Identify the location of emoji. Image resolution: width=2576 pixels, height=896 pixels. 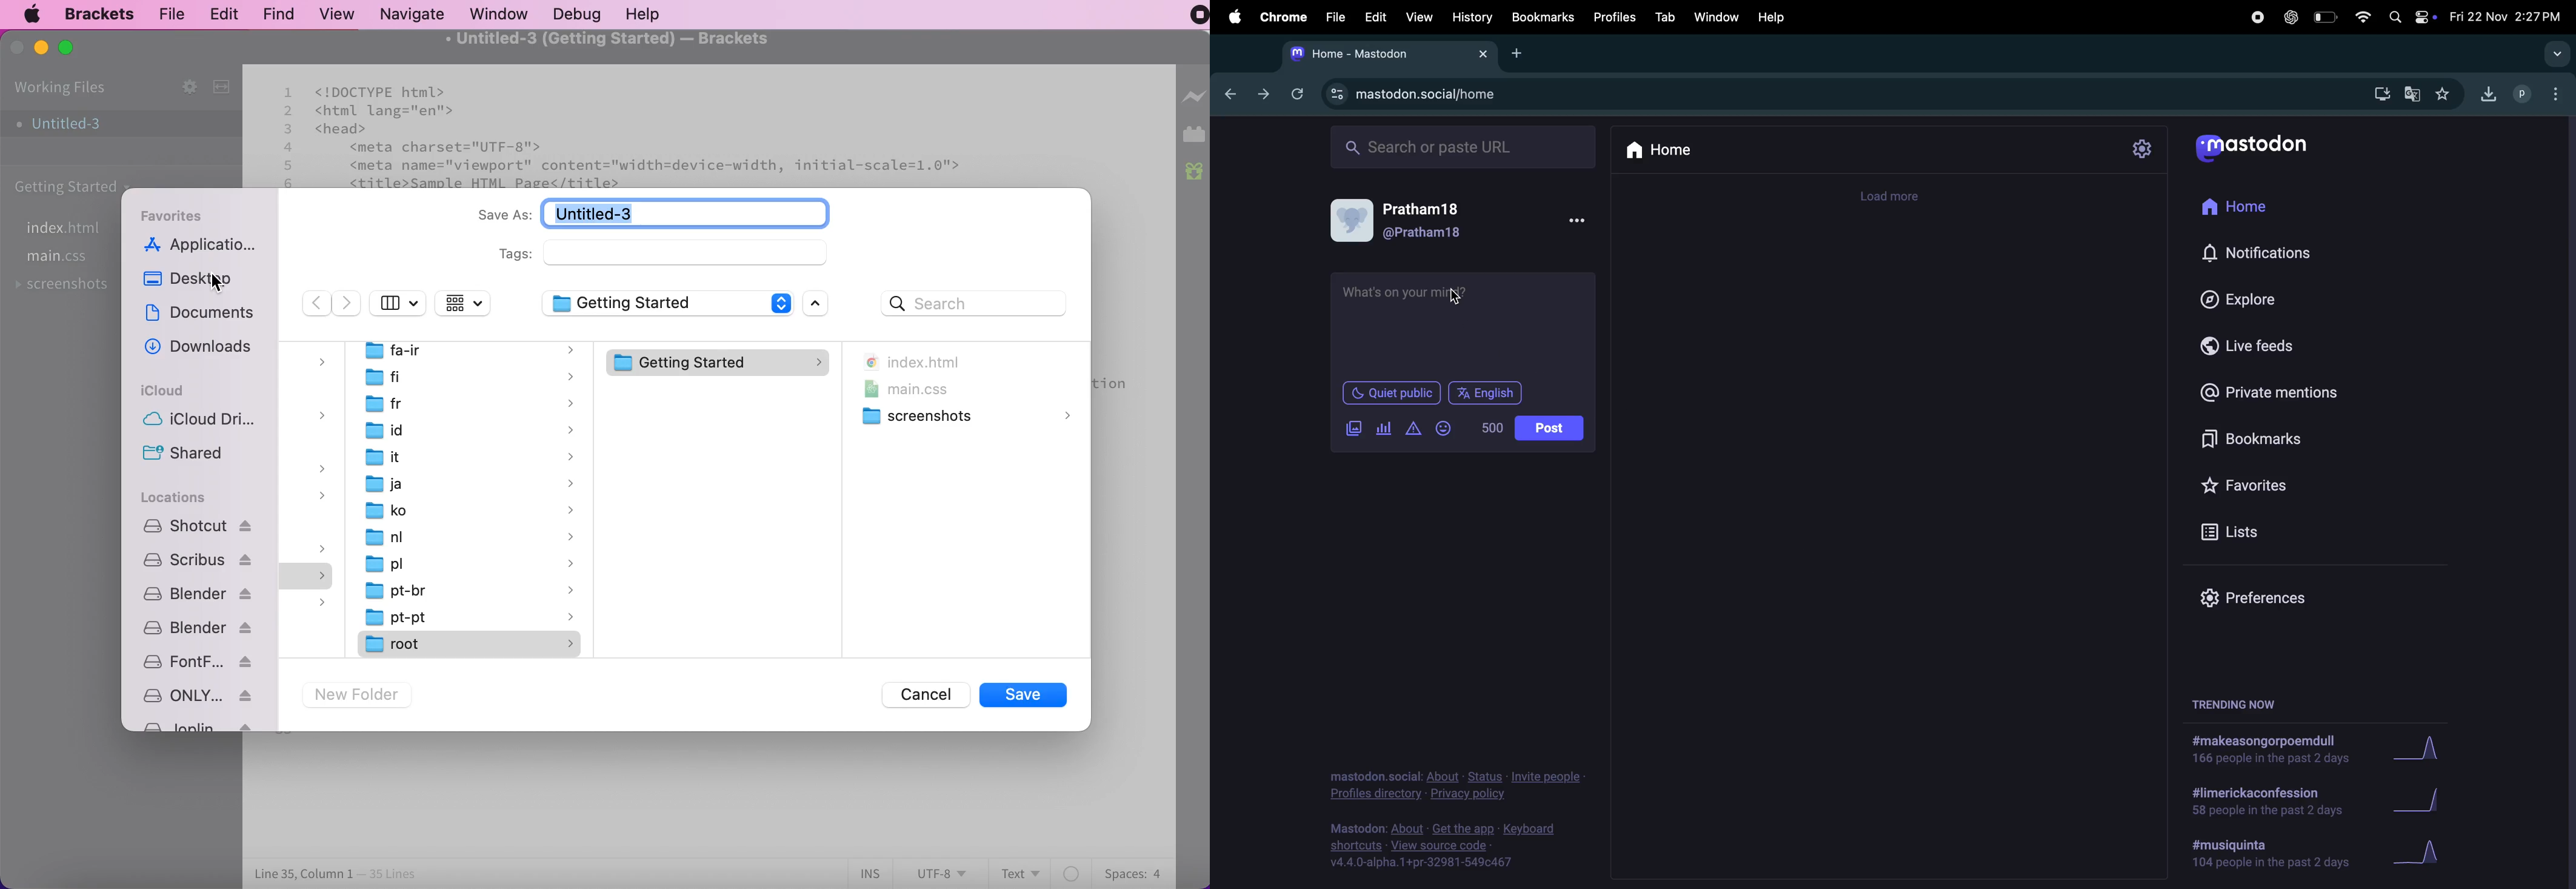
(1443, 429).